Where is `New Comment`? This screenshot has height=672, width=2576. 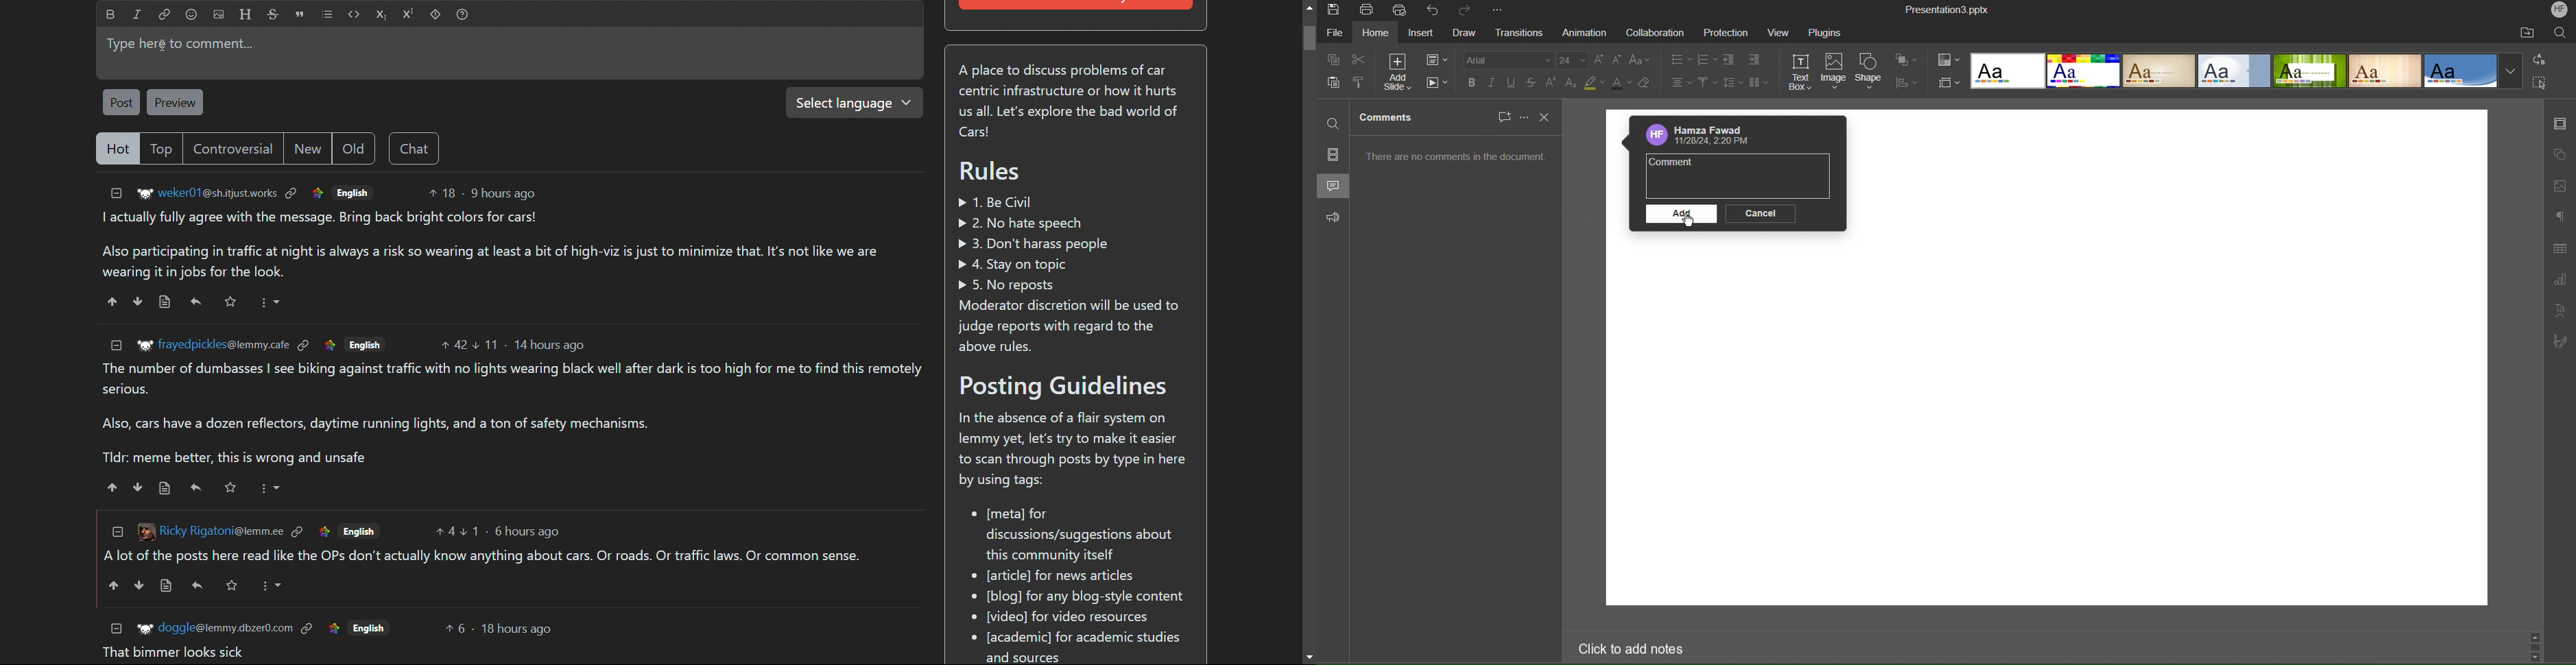 New Comment is located at coordinates (1502, 117).